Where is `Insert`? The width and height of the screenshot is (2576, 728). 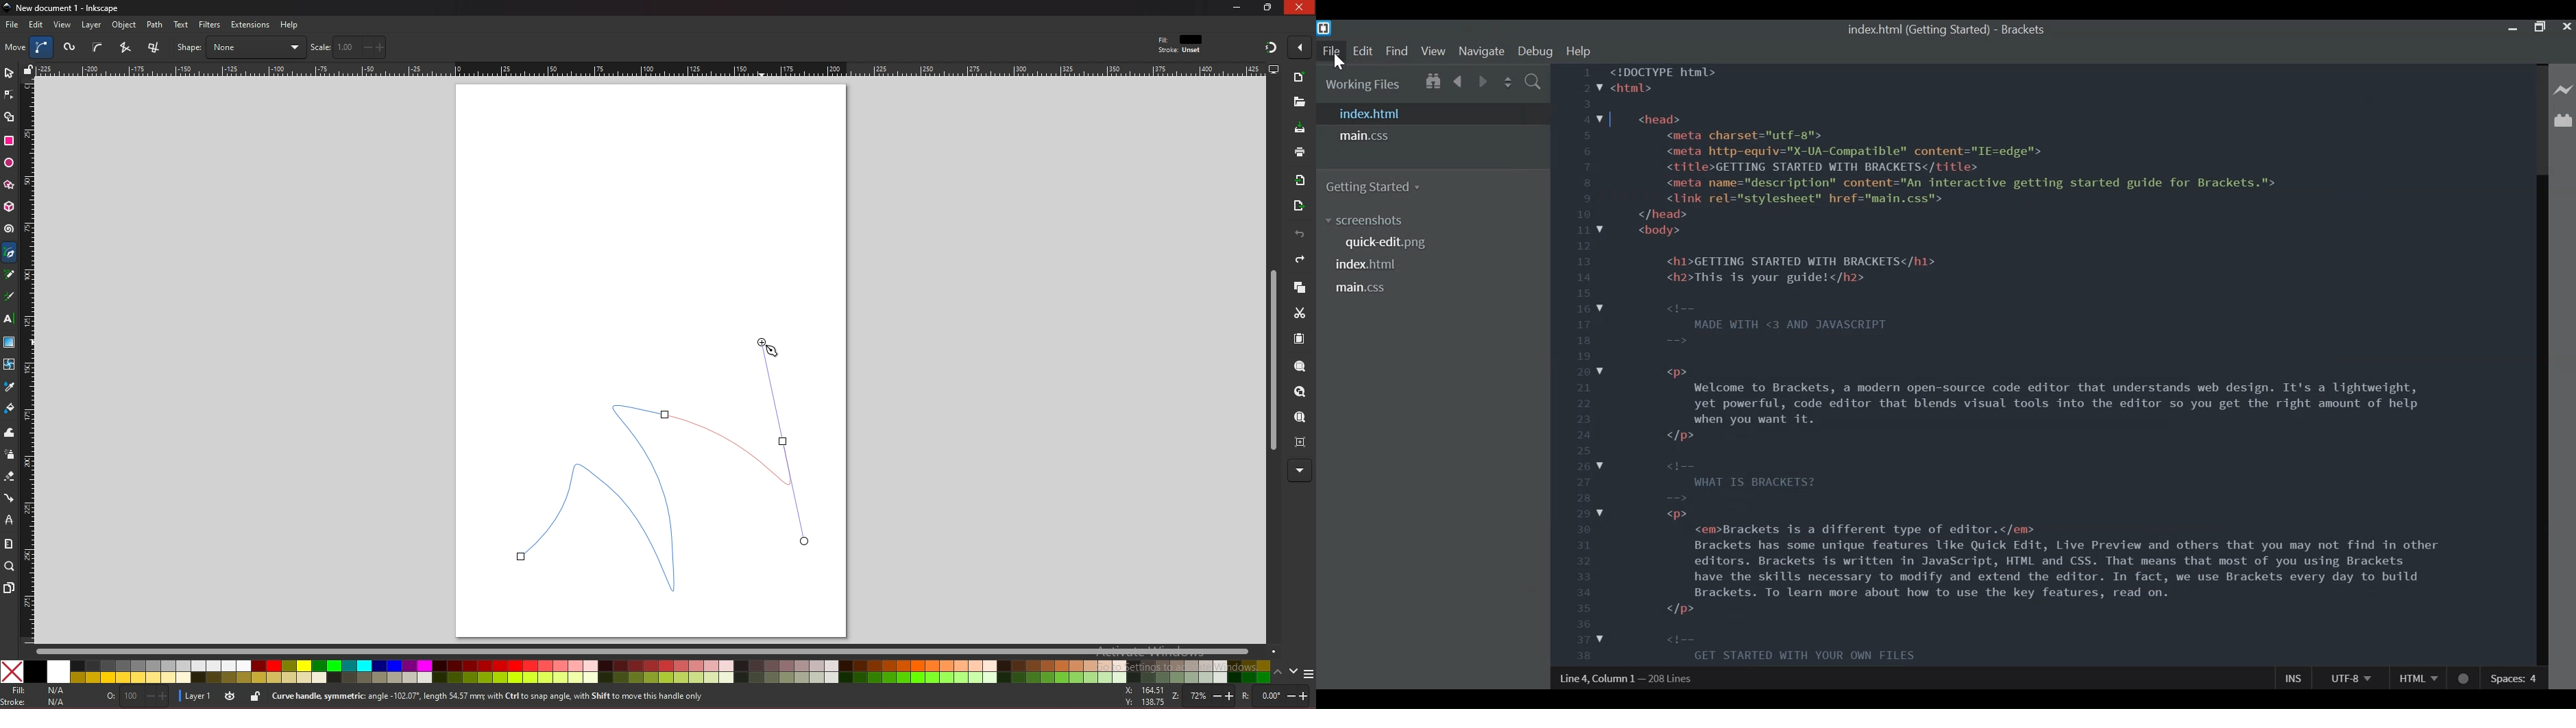 Insert is located at coordinates (2295, 677).